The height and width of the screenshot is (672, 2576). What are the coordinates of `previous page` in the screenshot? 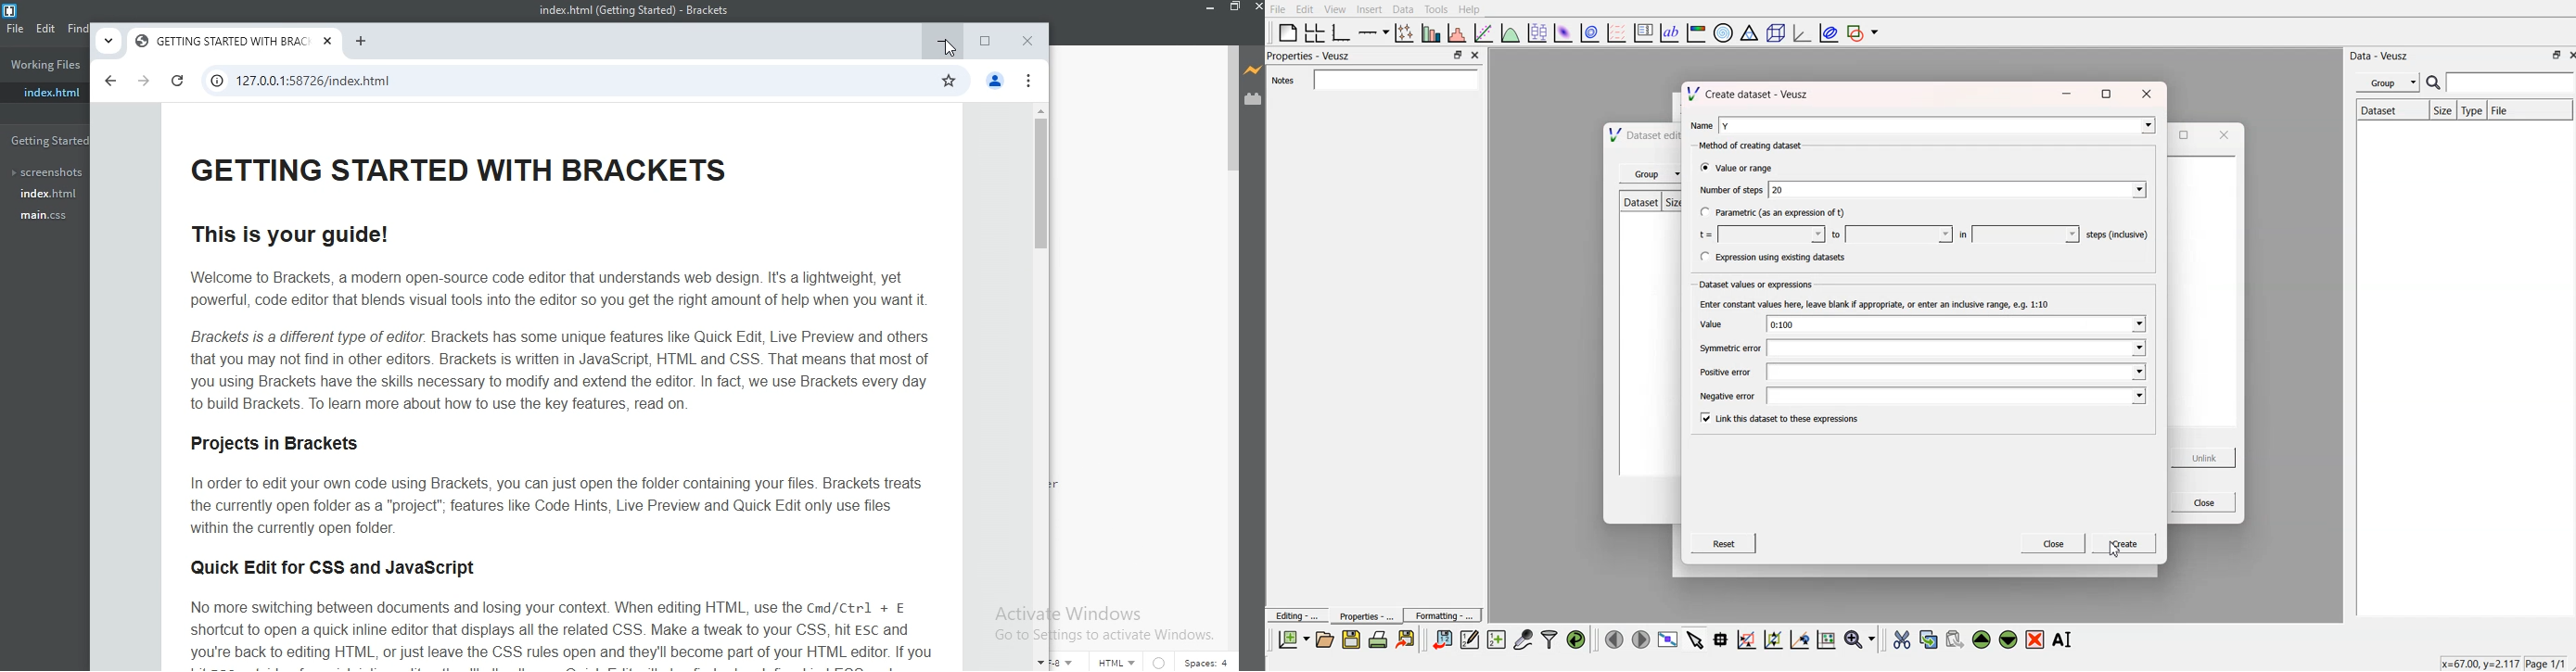 It's located at (110, 79).